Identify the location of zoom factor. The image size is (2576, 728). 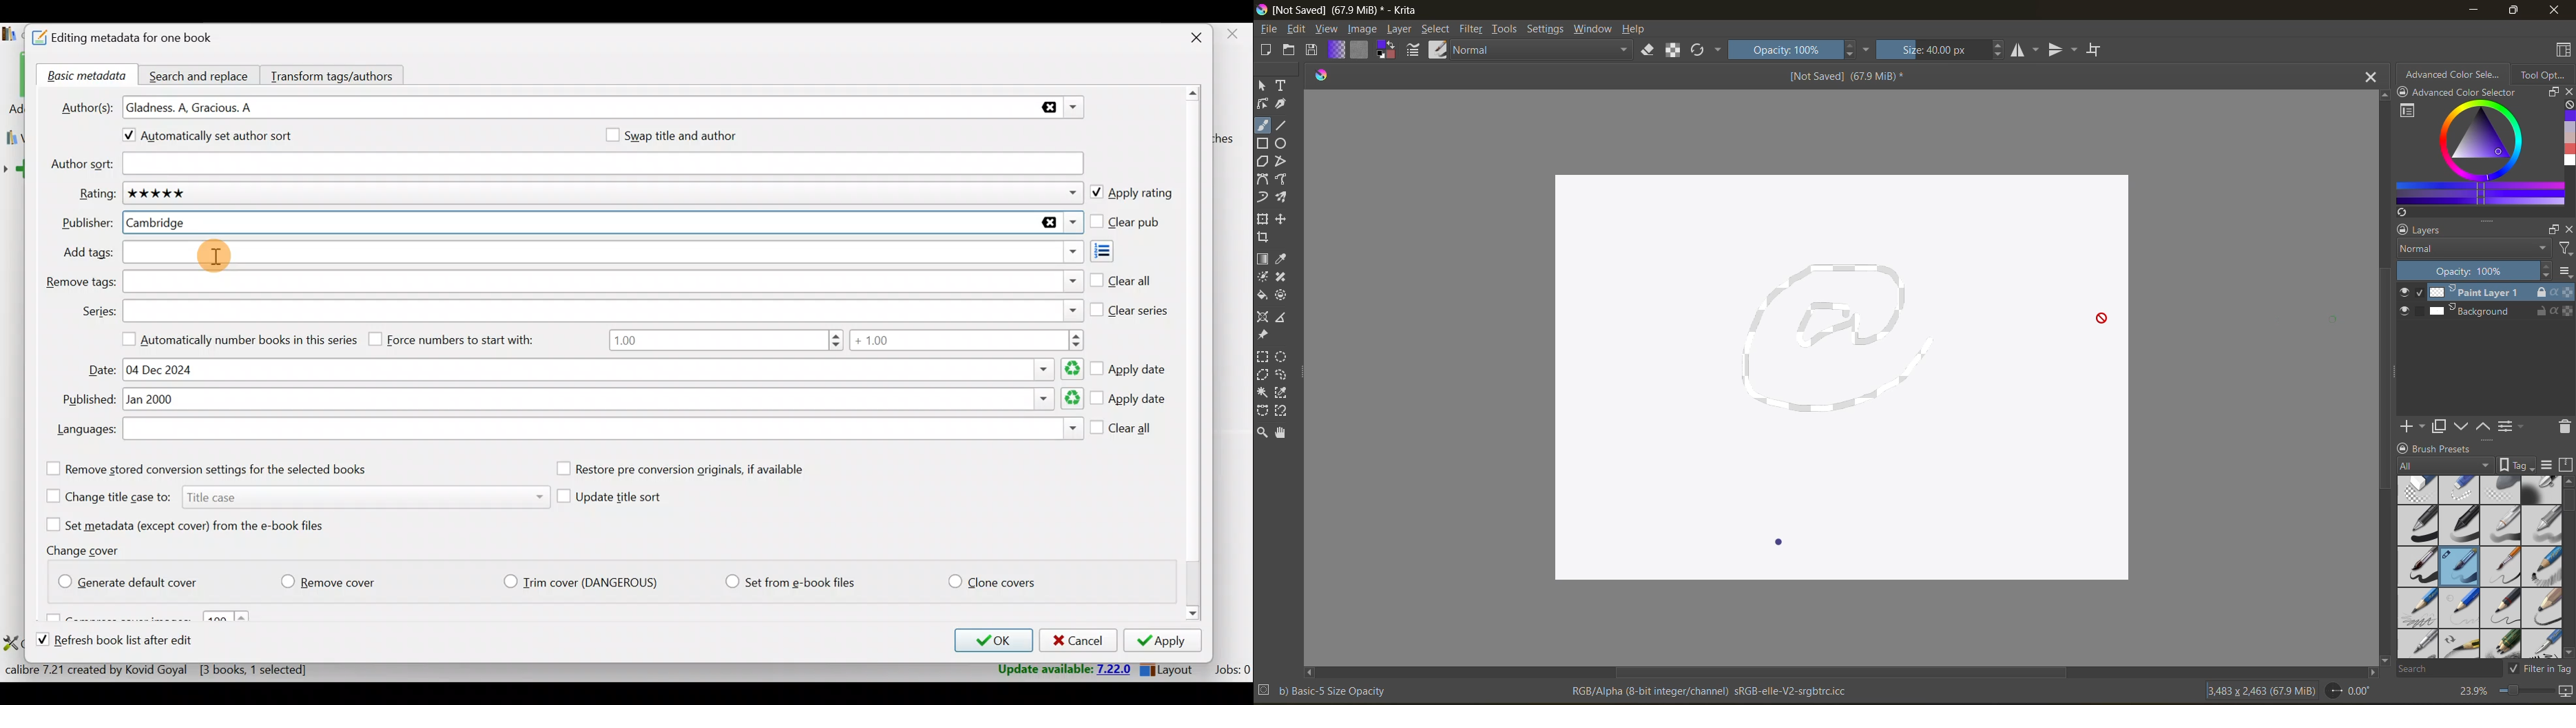
(2471, 691).